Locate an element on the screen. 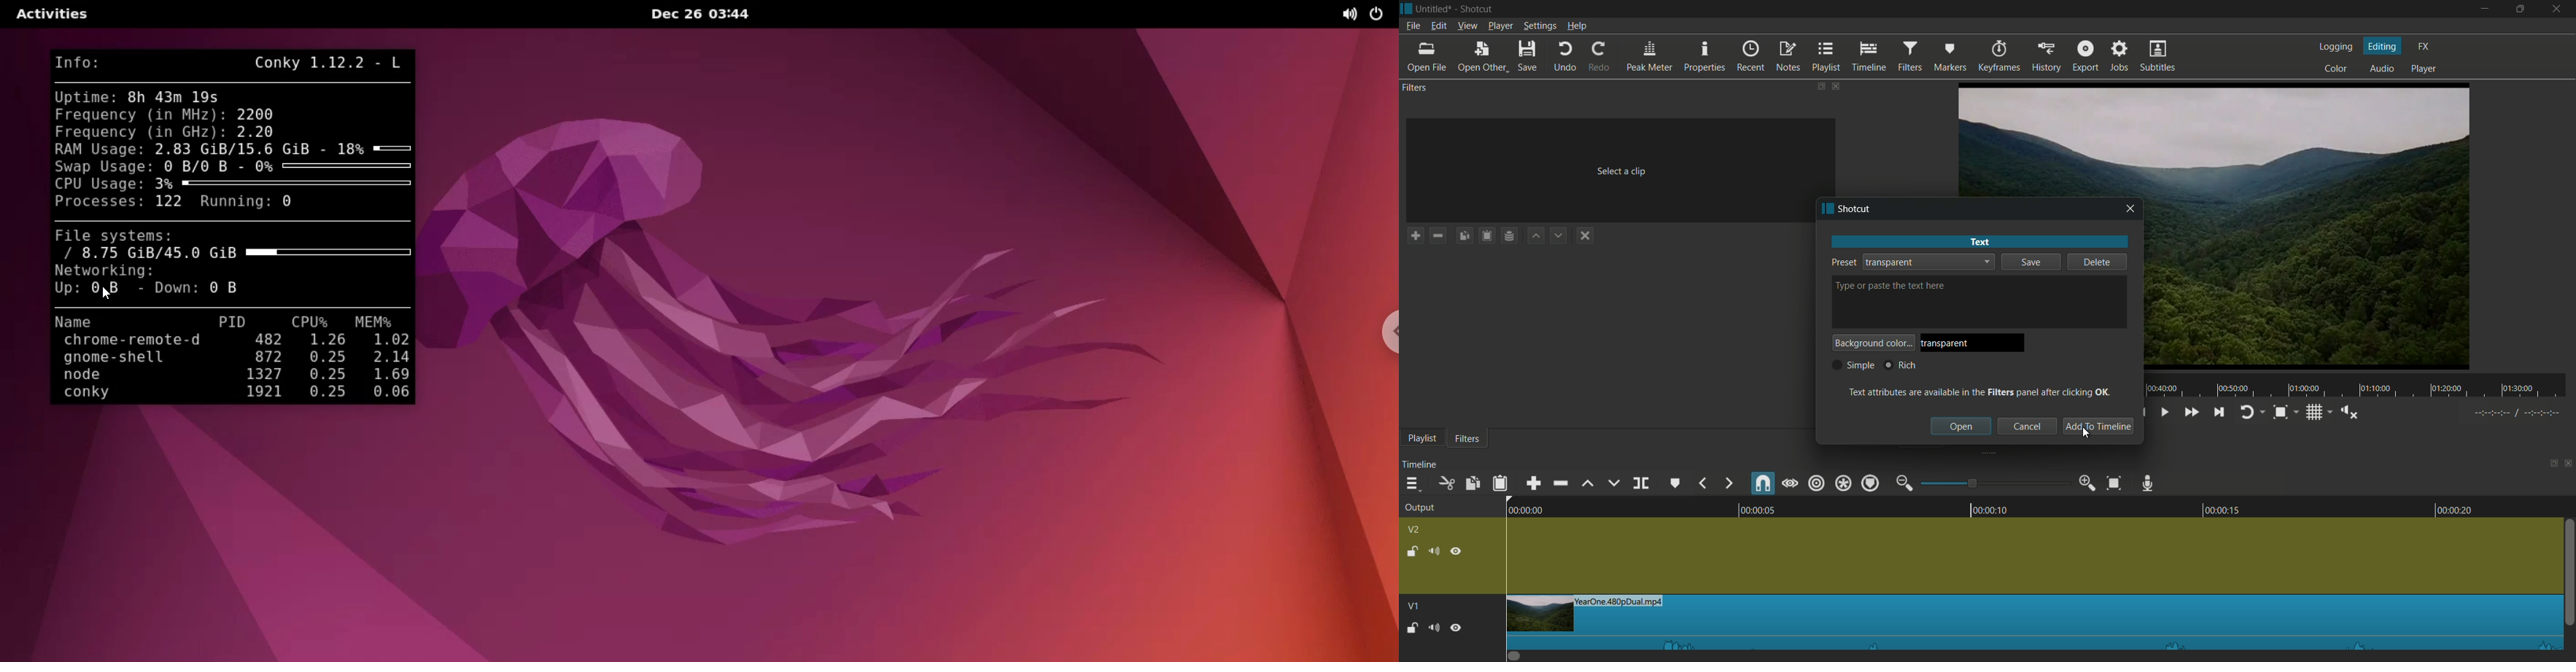 This screenshot has width=2576, height=672. open file is located at coordinates (1426, 58).